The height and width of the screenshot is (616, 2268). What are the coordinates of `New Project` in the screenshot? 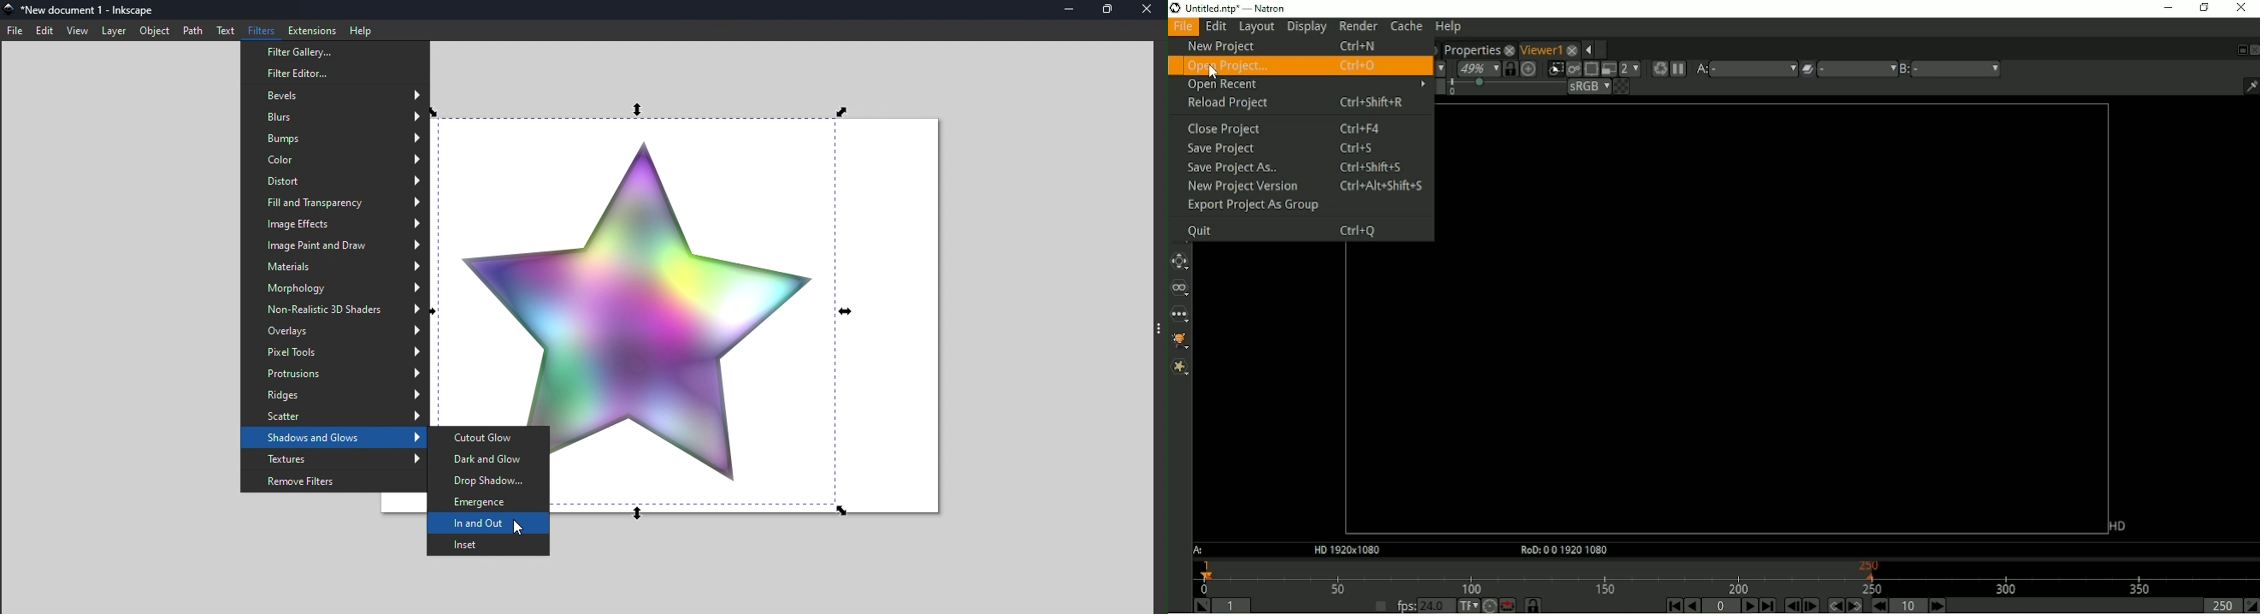 It's located at (1283, 46).